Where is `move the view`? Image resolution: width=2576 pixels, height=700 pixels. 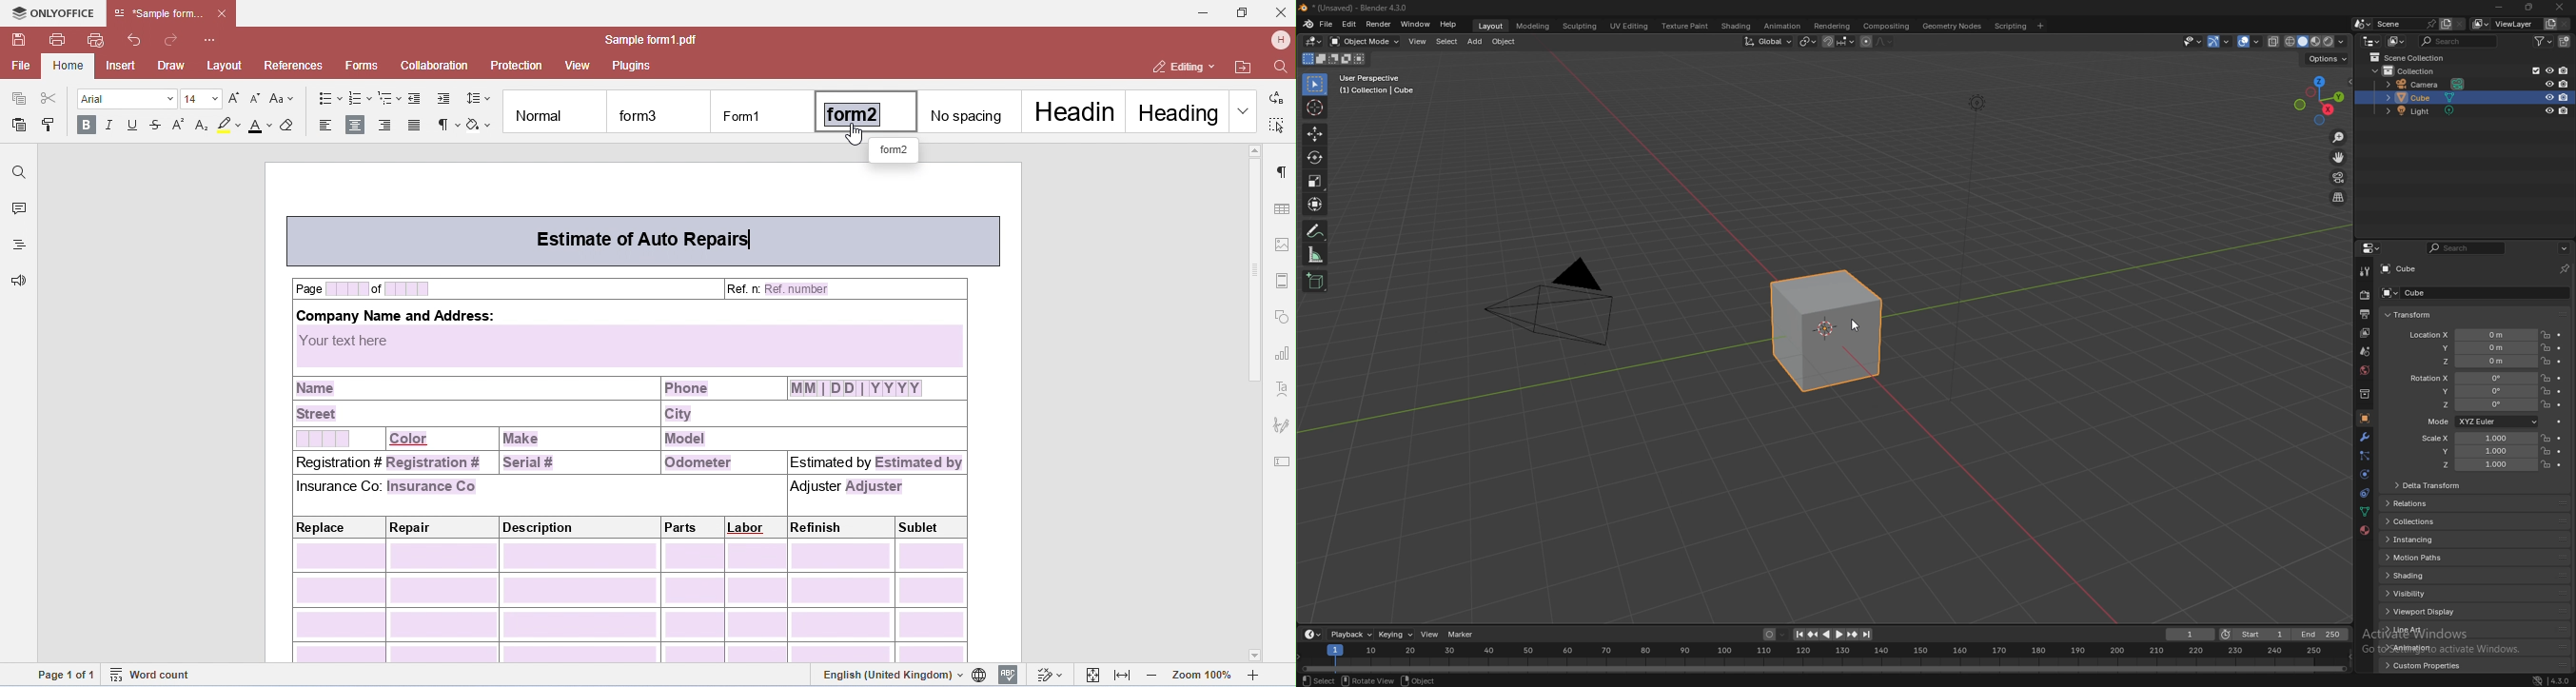
move the view is located at coordinates (2340, 157).